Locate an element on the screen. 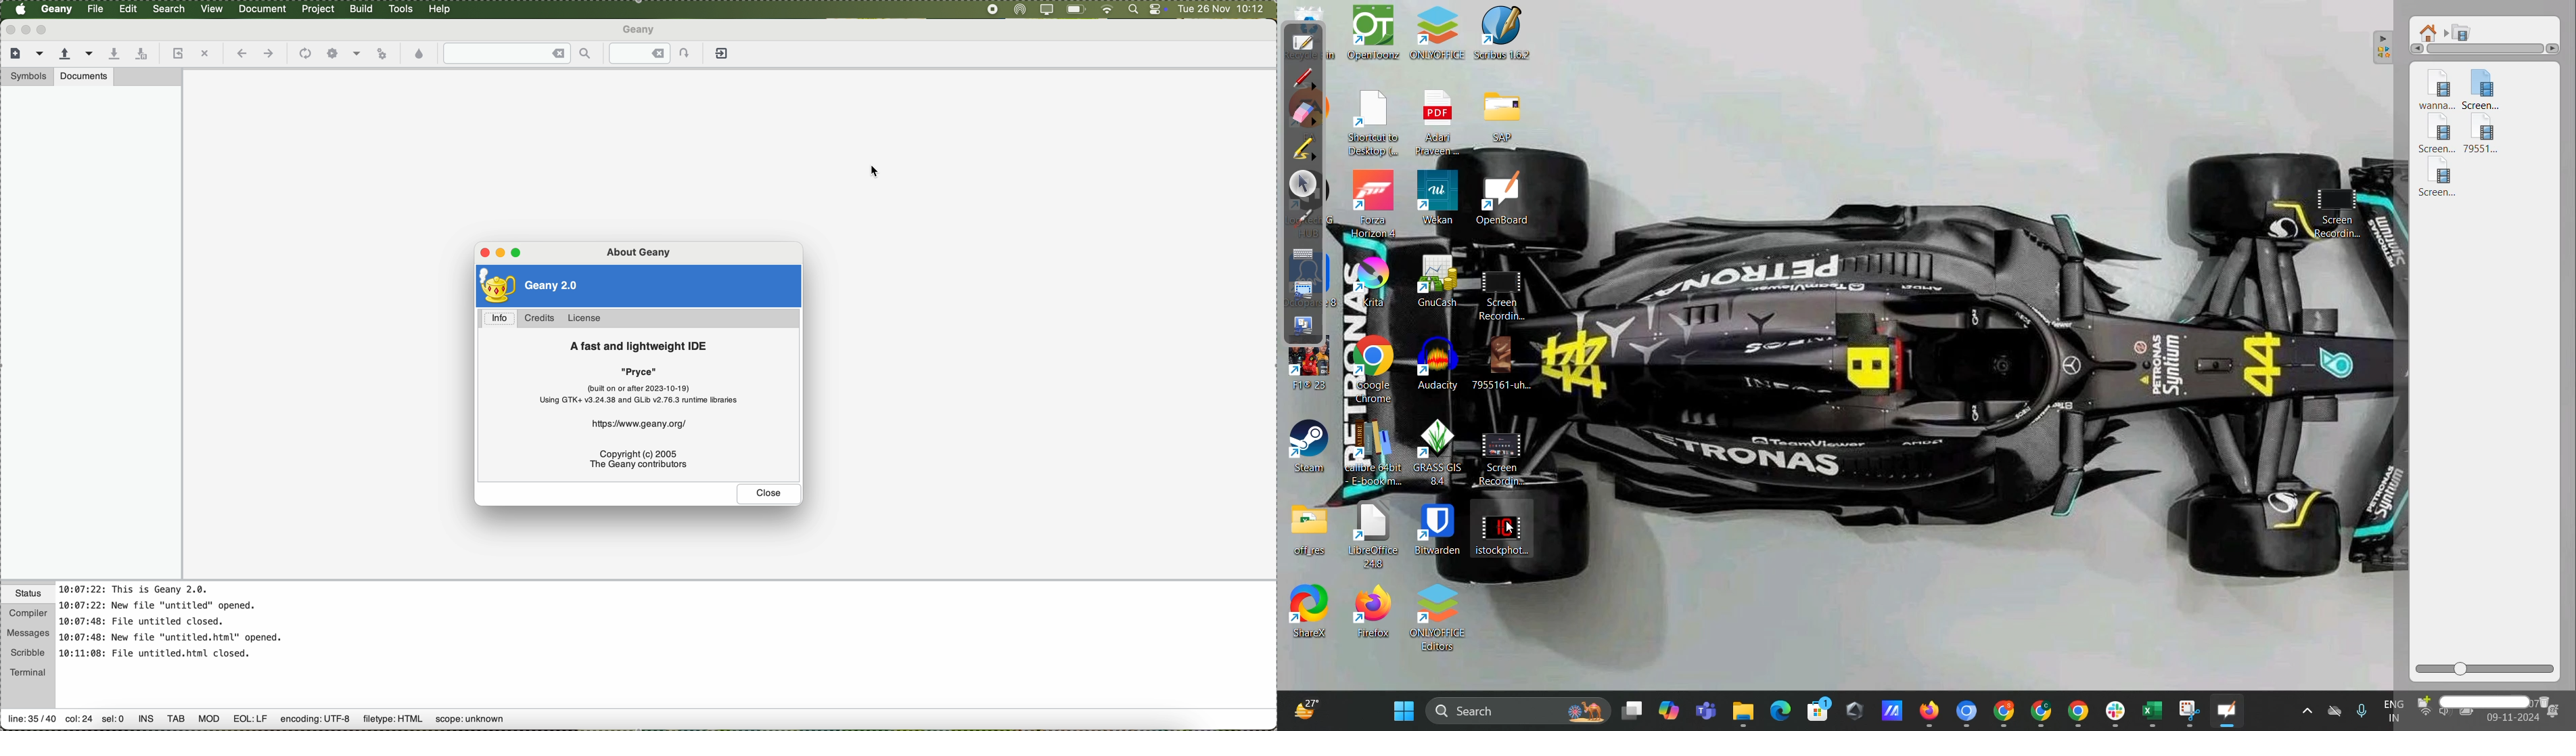 Image resolution: width=2576 pixels, height=756 pixels. video 3 is located at coordinates (2437, 134).